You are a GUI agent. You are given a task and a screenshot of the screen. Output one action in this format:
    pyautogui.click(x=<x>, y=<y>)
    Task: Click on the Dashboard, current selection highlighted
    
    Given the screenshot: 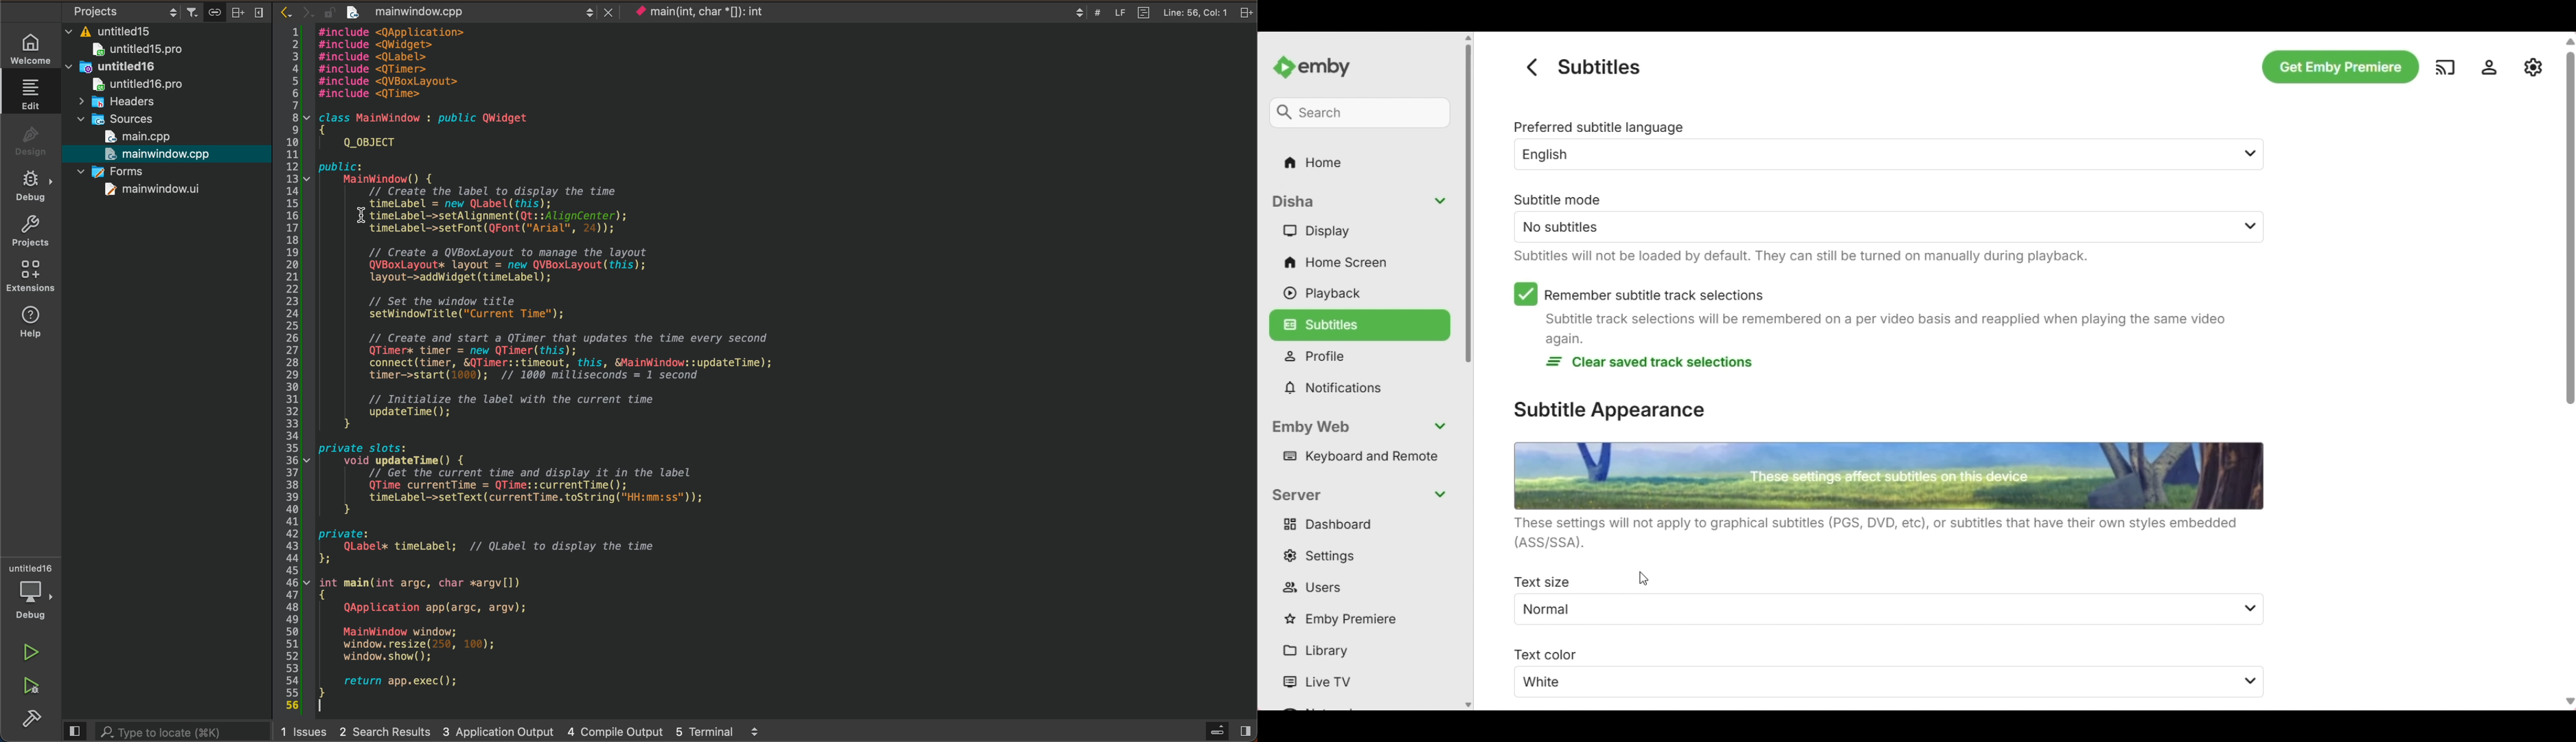 What is the action you would take?
    pyautogui.click(x=1360, y=525)
    